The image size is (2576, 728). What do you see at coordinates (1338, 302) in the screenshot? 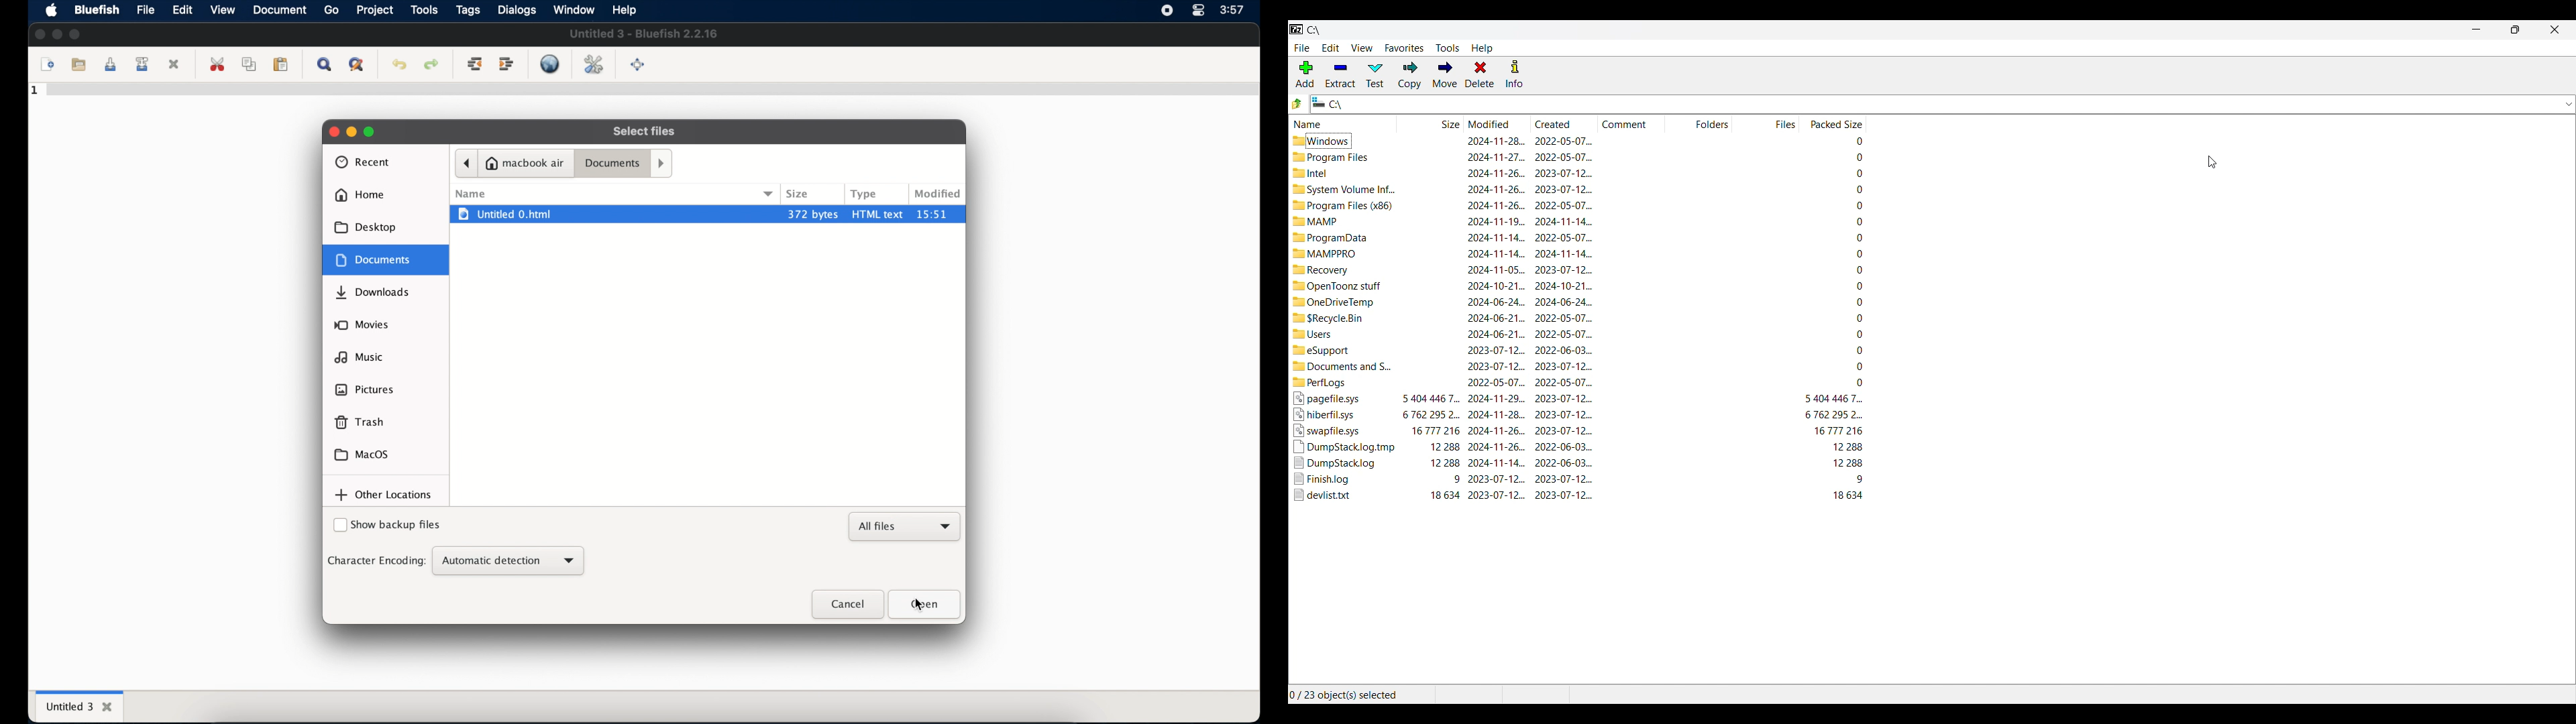
I see `Folder` at bounding box center [1338, 302].